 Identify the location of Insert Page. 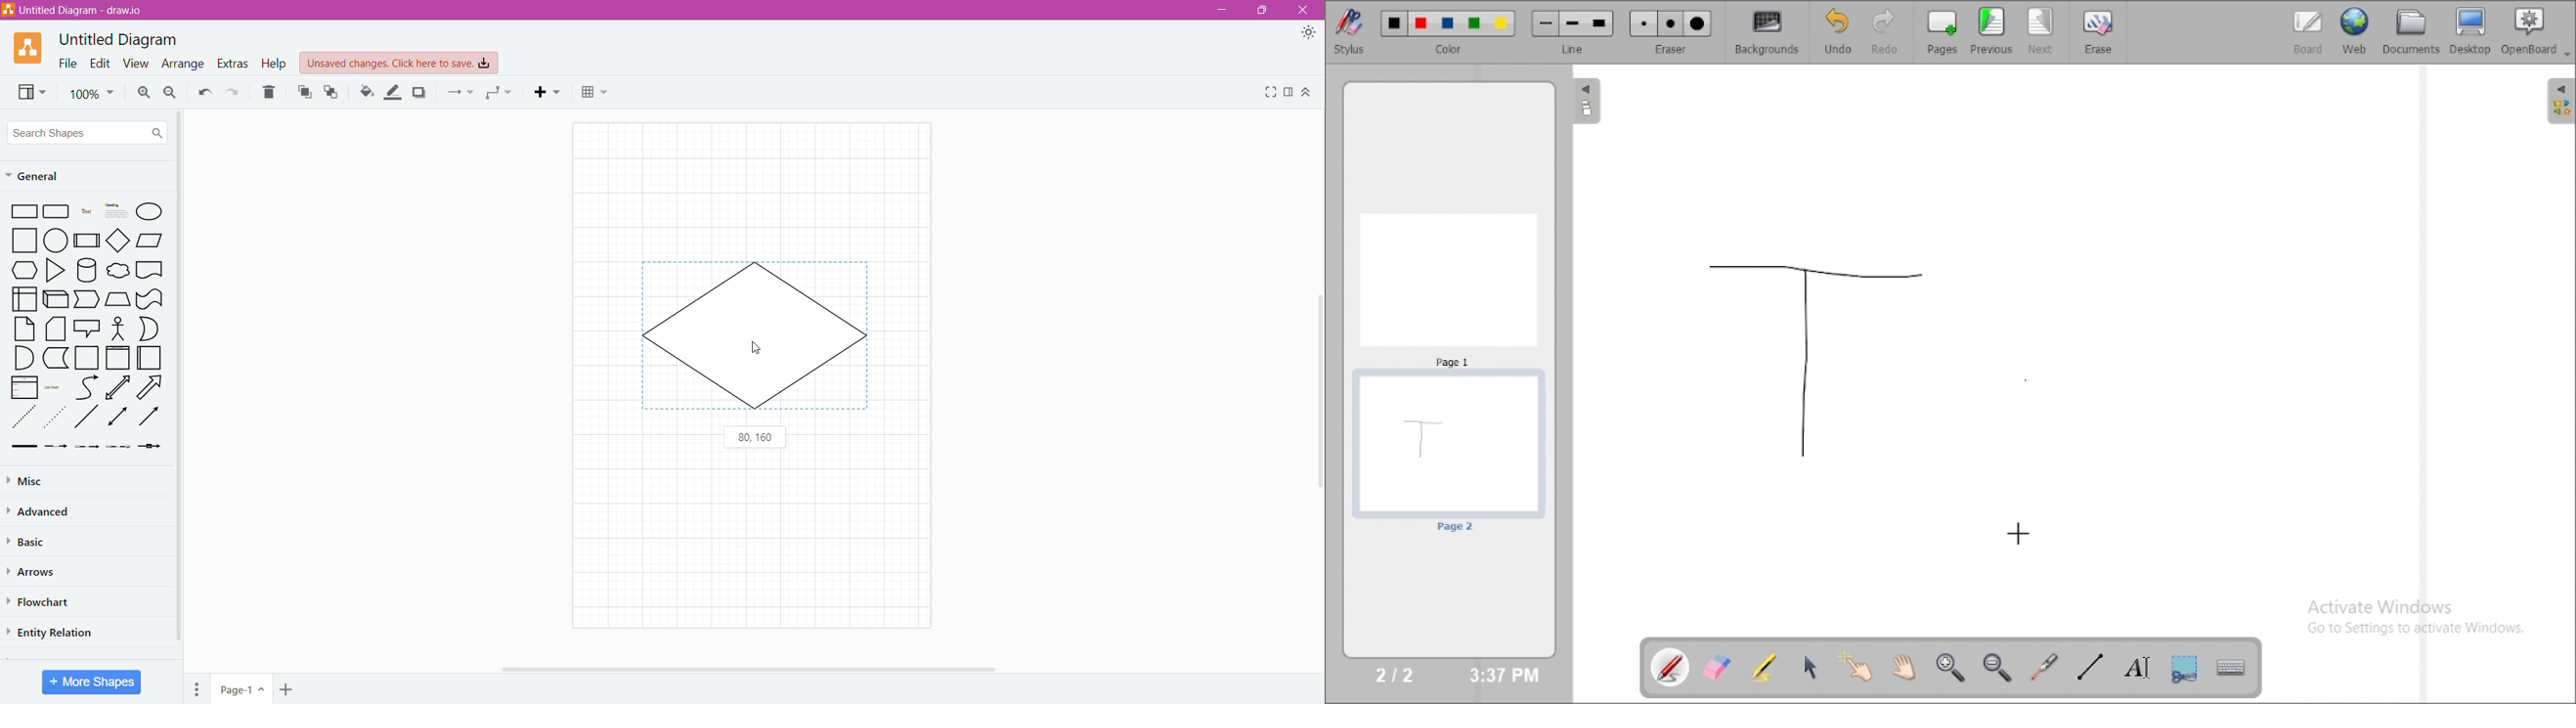
(288, 688).